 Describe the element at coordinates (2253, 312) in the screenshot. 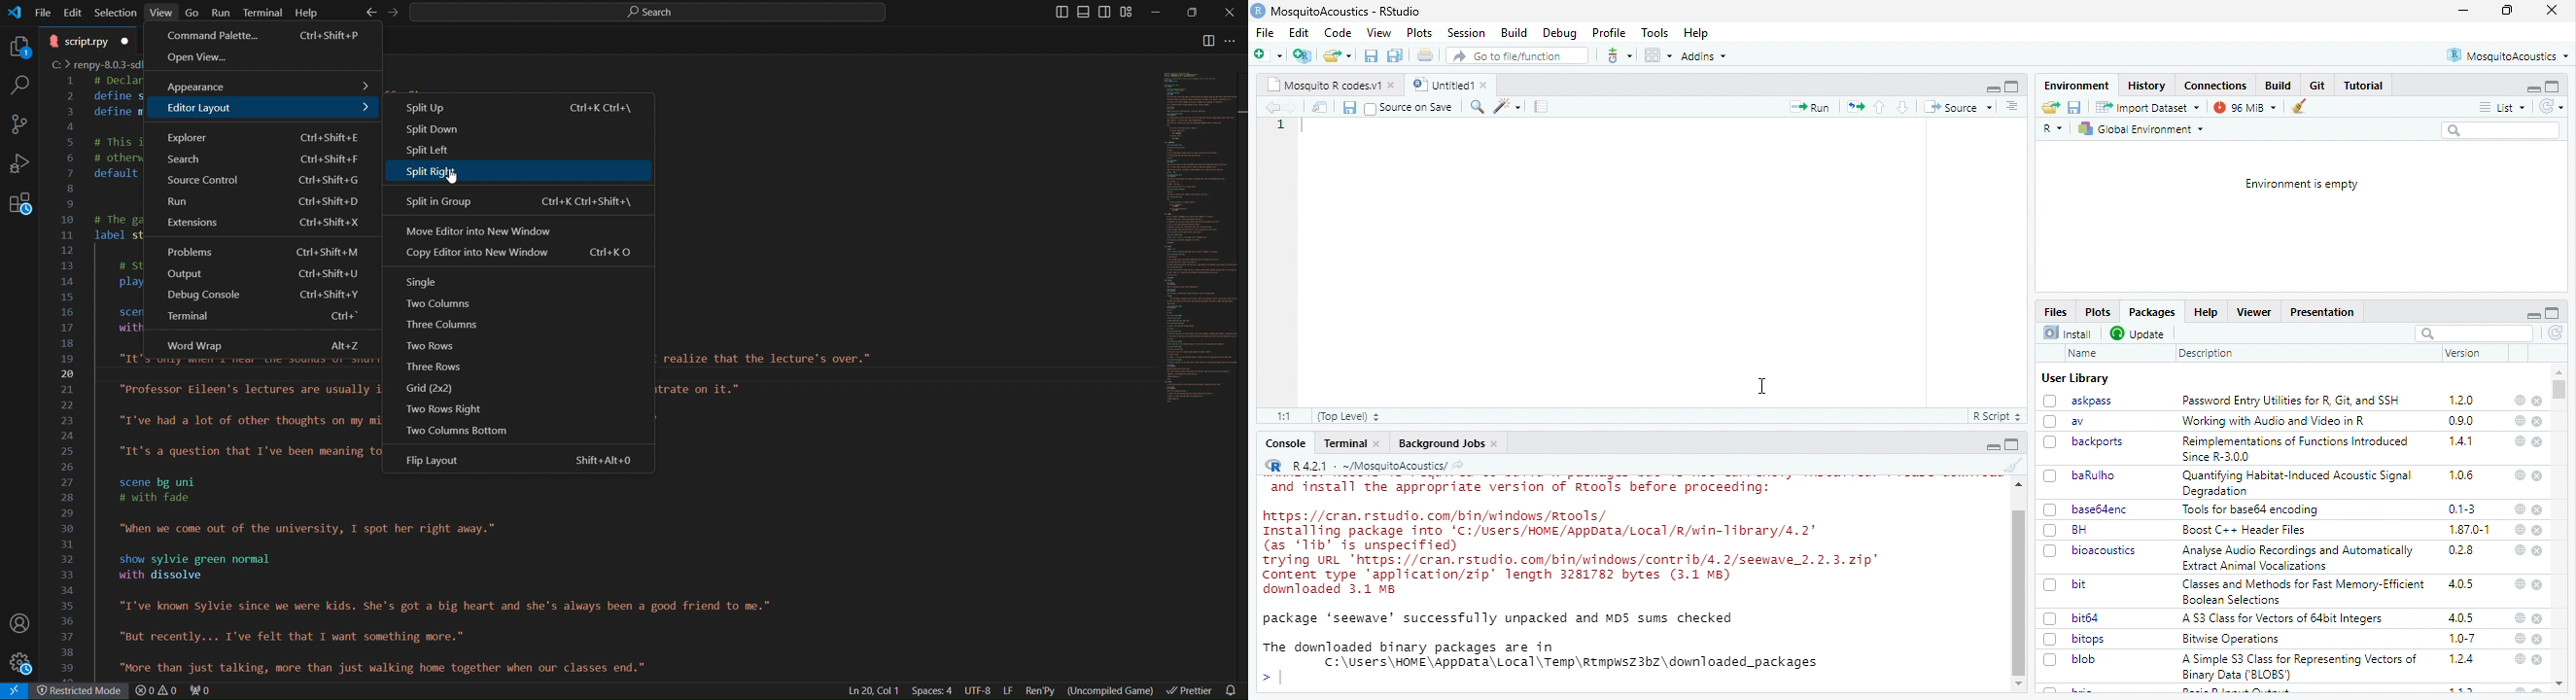

I see `Viewer` at that location.